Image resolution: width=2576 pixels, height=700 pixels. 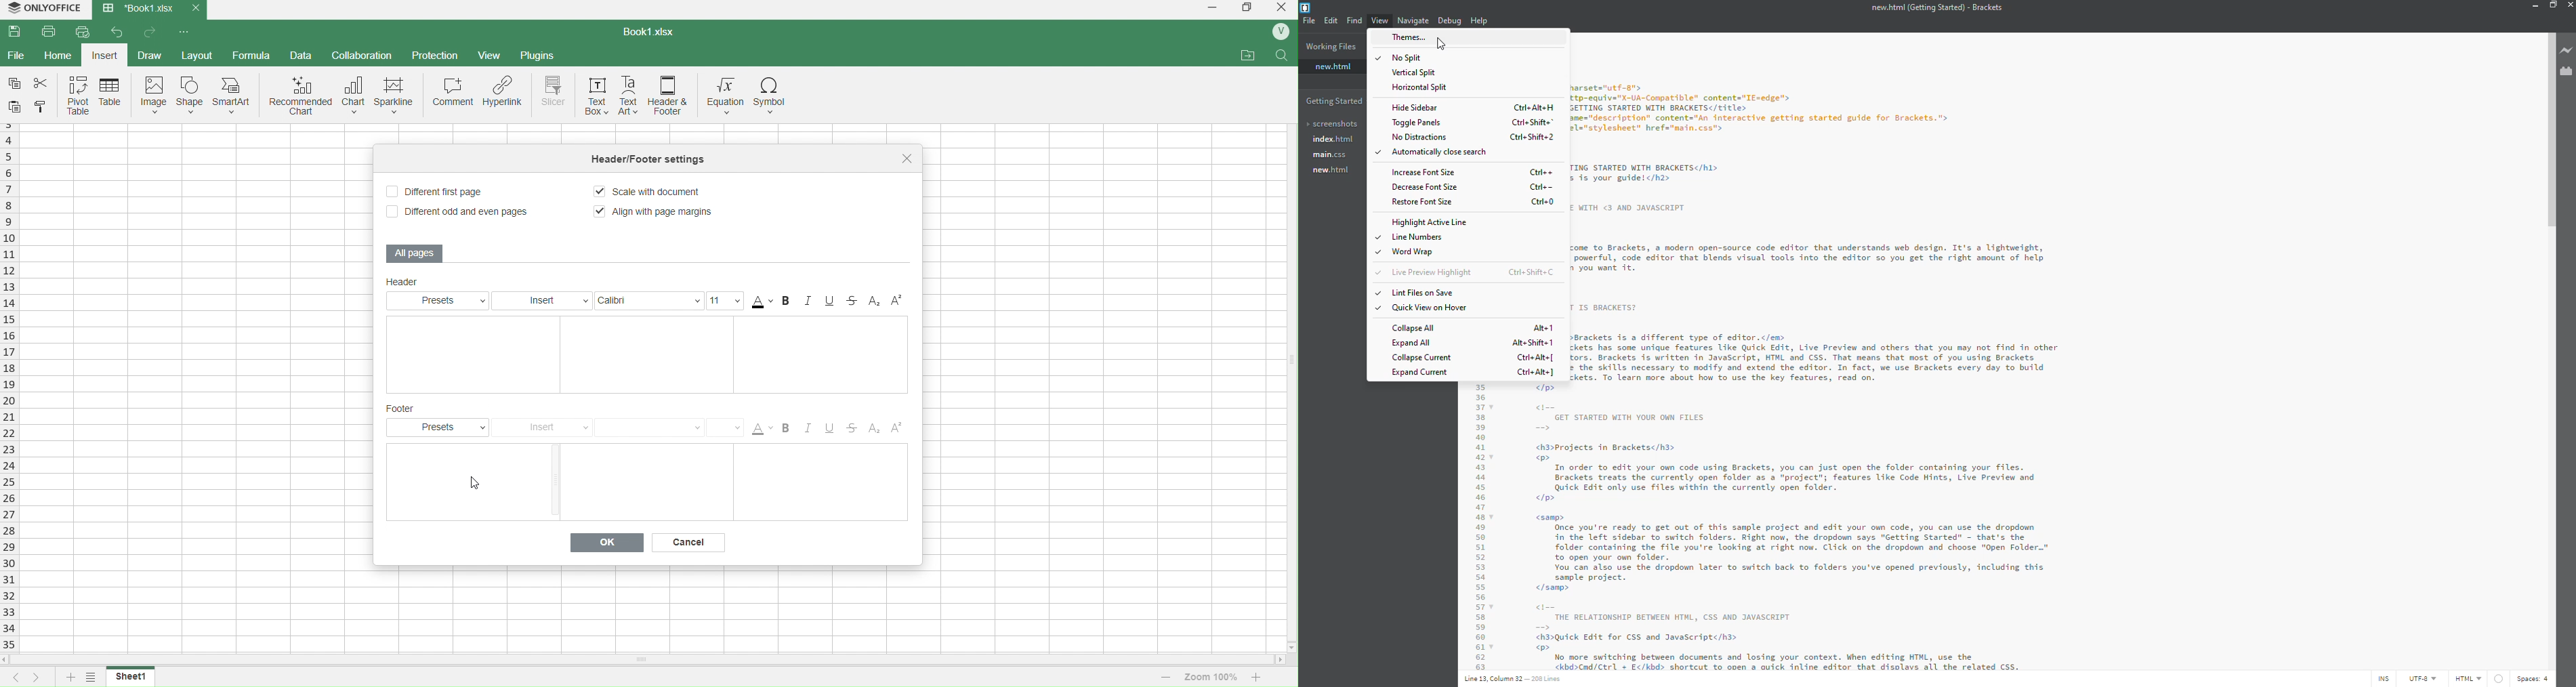 I want to click on index, so click(x=1331, y=139).